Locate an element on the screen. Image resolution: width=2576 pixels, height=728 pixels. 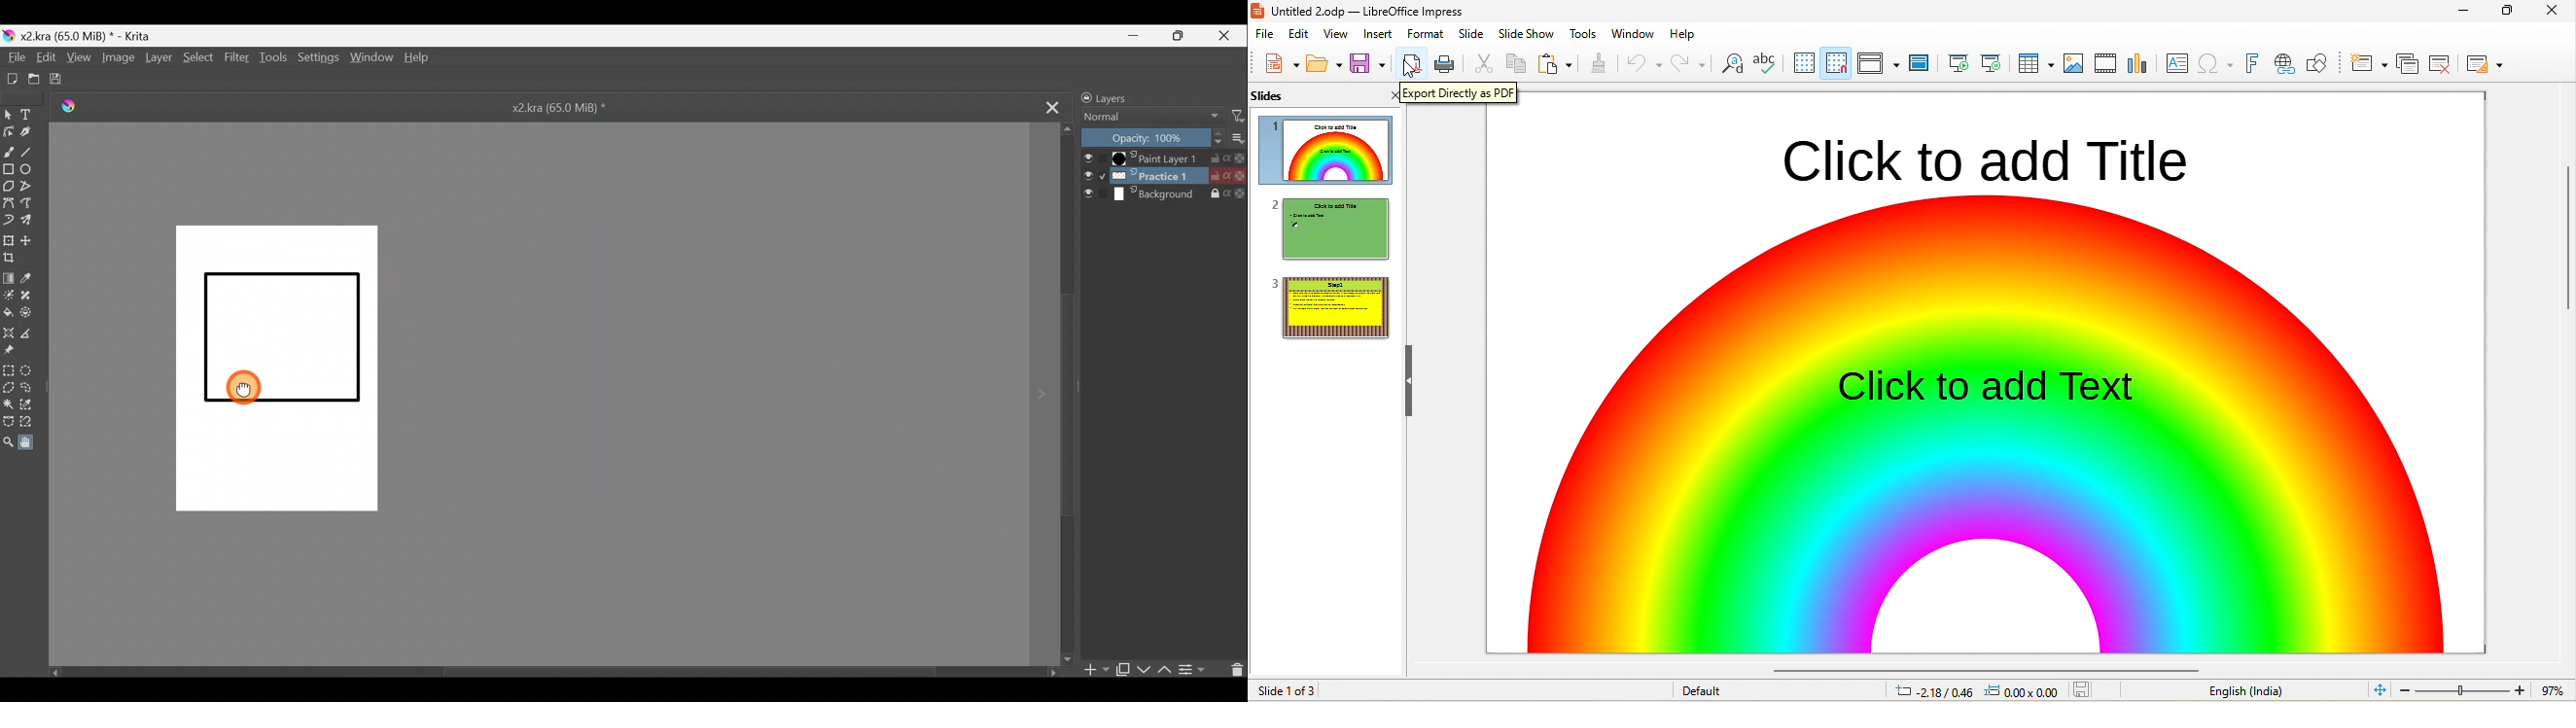
Close is located at coordinates (1225, 36).